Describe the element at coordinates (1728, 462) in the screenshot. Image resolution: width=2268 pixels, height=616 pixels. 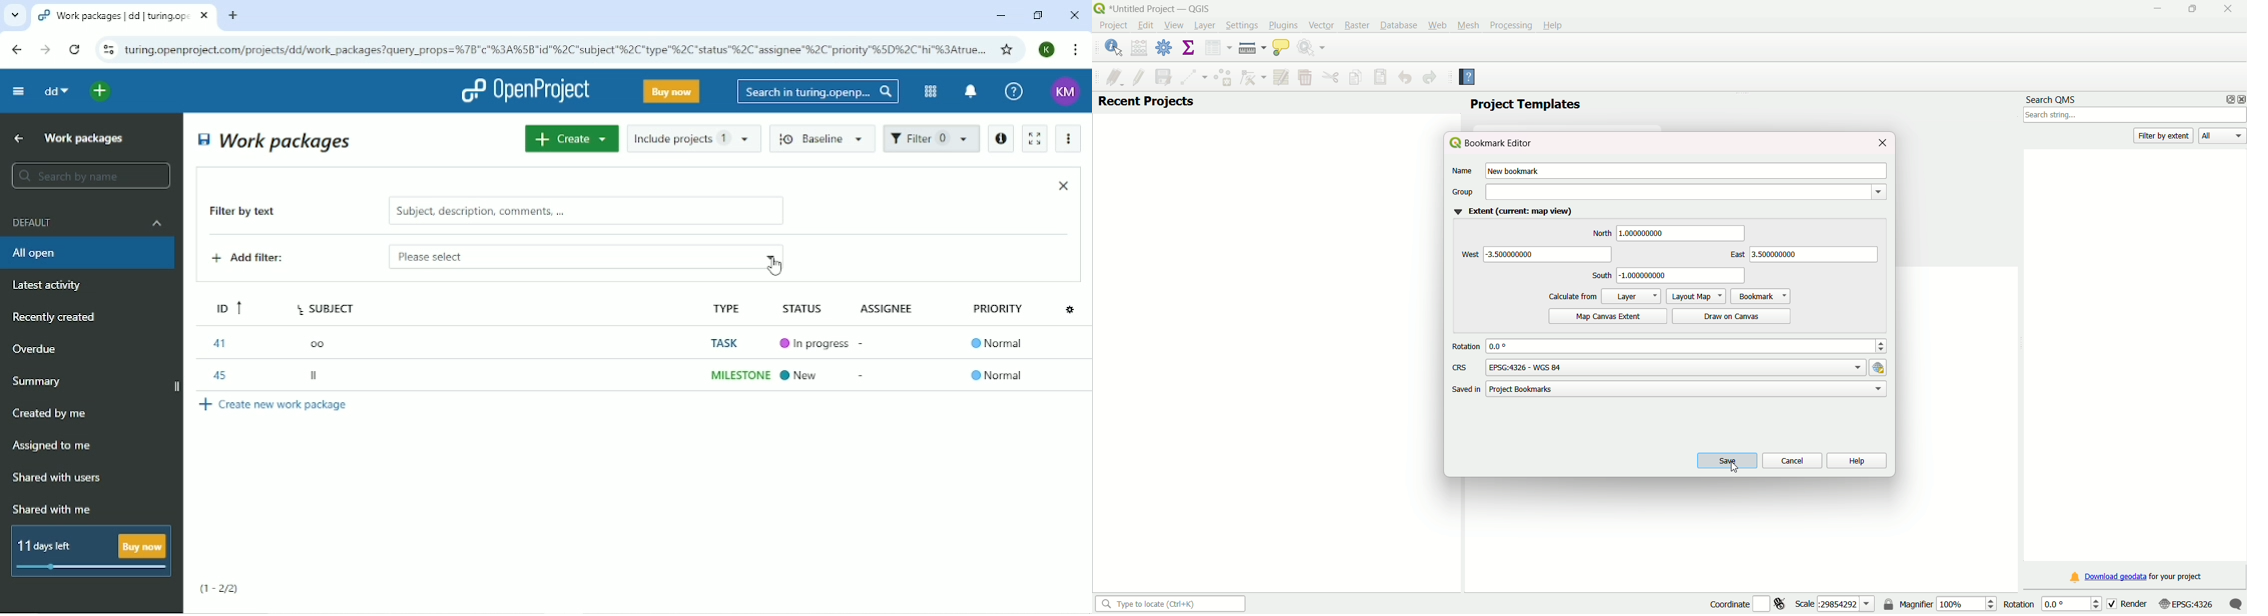
I see `save` at that location.